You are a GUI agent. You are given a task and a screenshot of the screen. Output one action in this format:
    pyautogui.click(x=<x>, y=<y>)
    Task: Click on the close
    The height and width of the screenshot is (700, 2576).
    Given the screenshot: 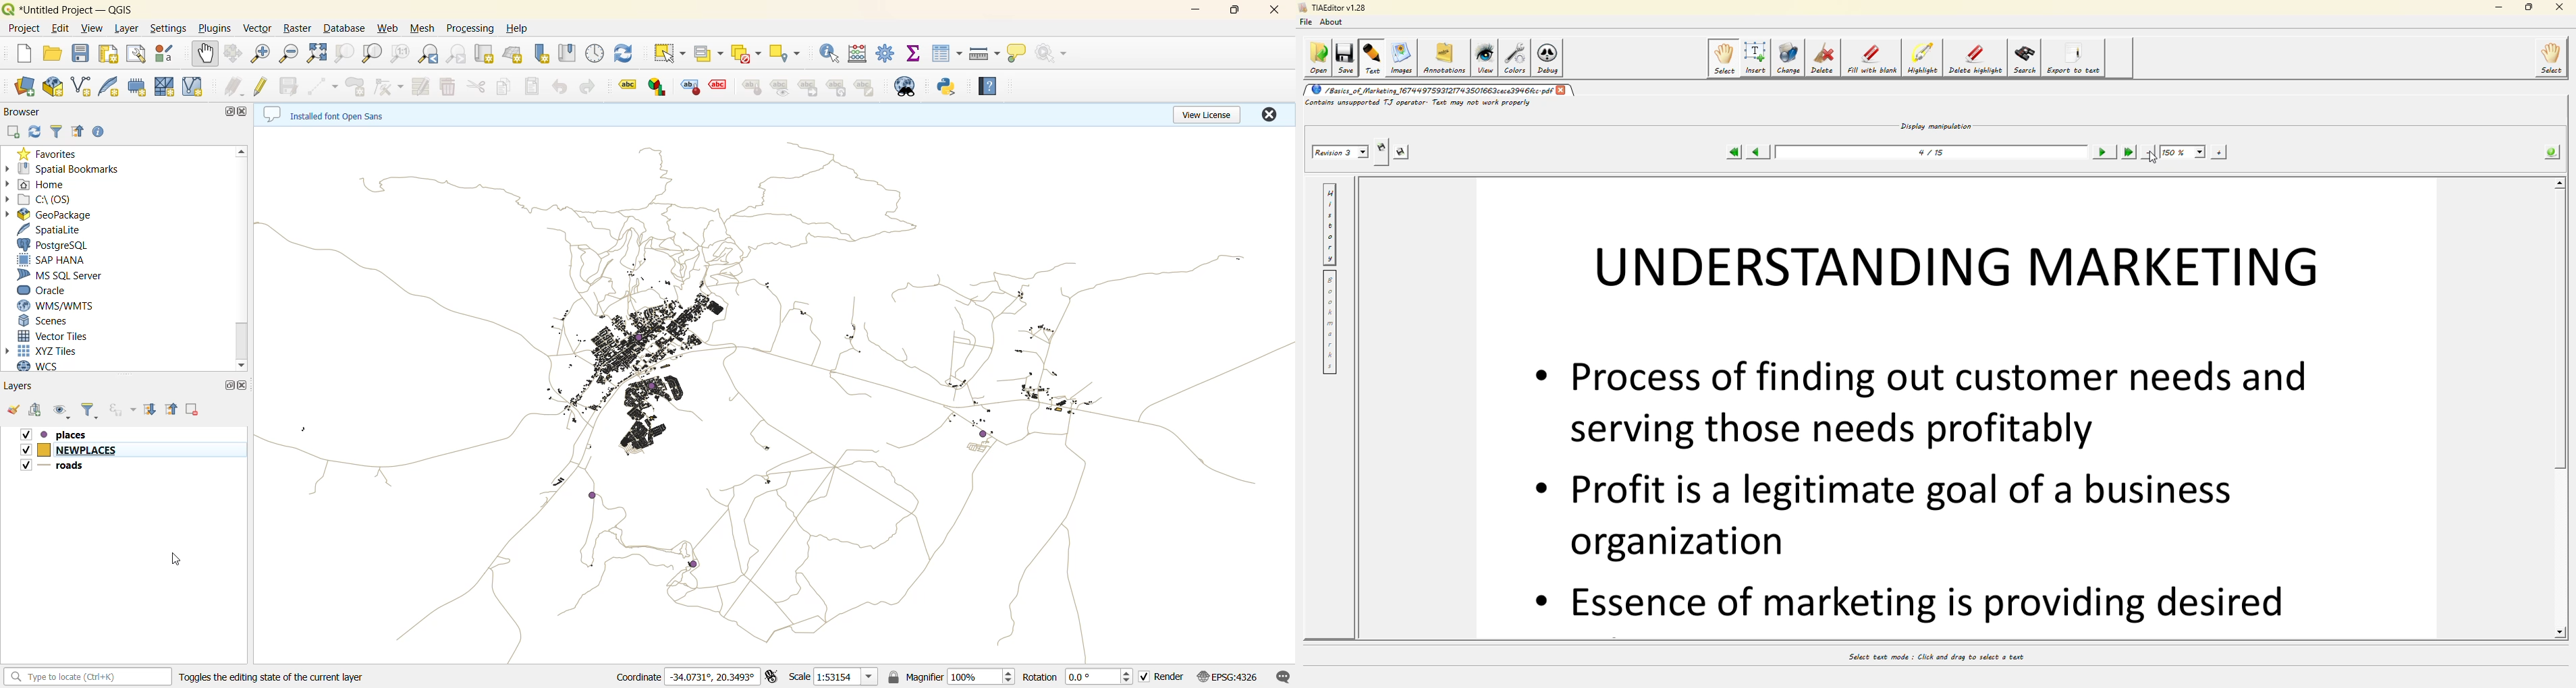 What is the action you would take?
    pyautogui.click(x=1269, y=115)
    